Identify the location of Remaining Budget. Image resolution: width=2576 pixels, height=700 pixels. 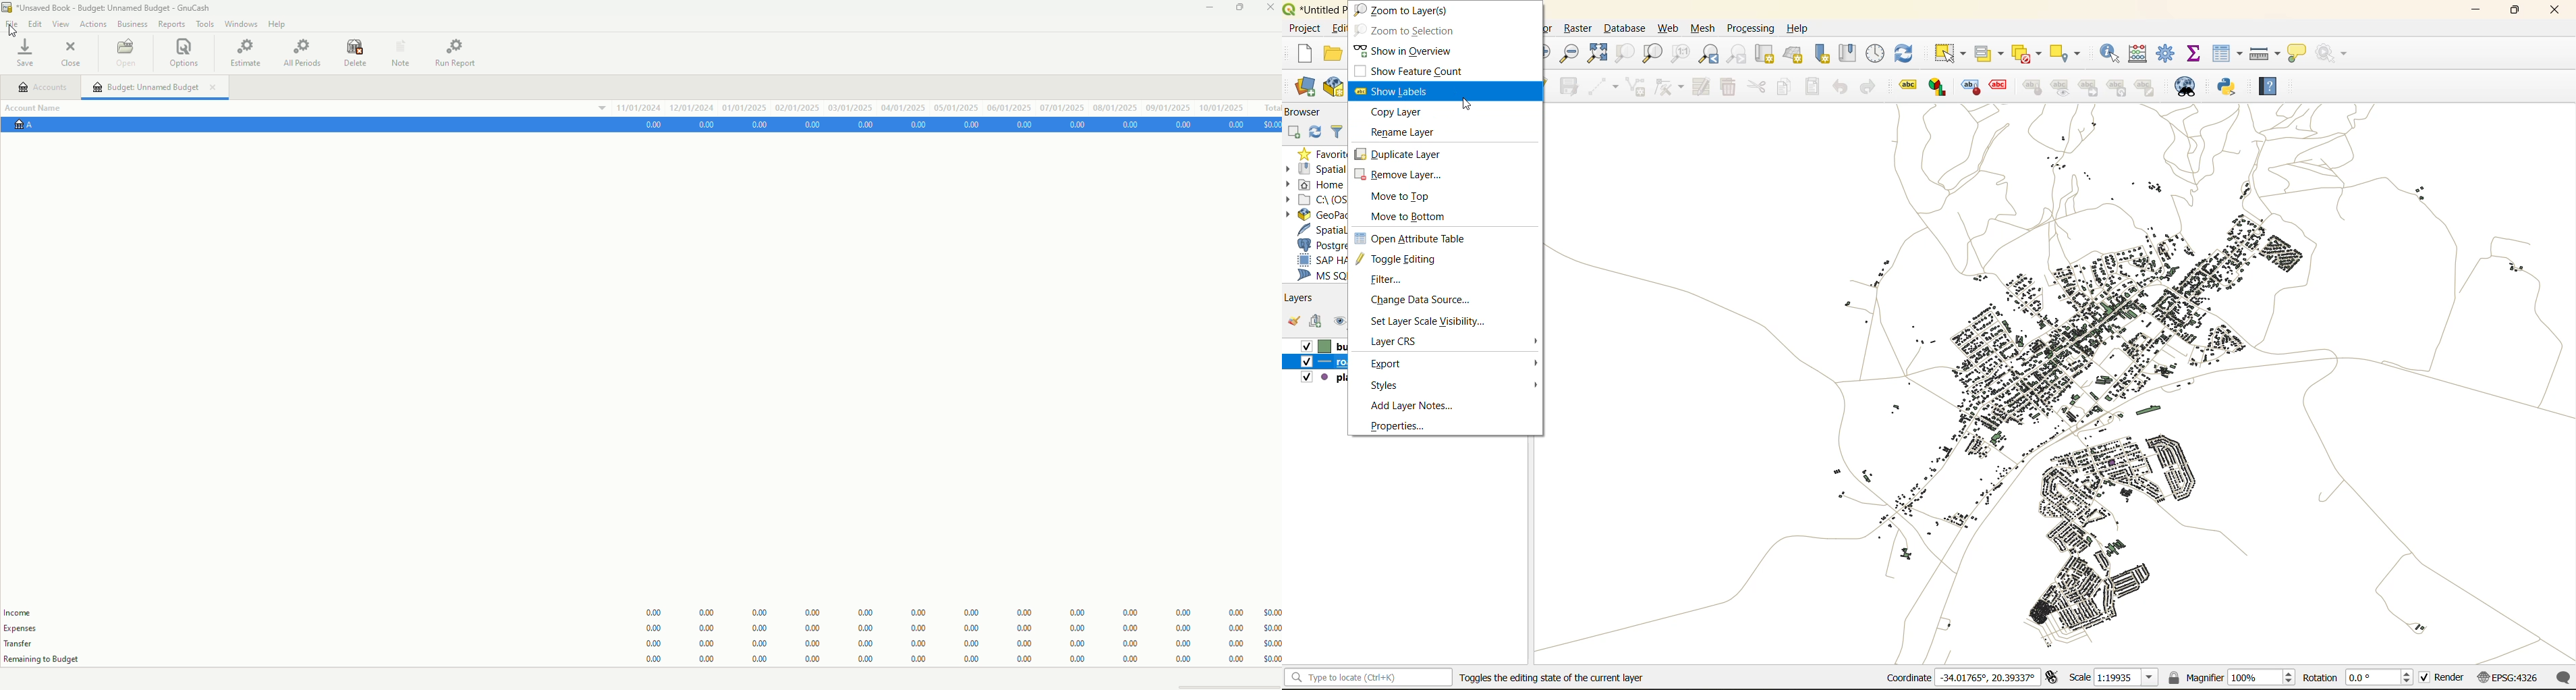
(49, 660).